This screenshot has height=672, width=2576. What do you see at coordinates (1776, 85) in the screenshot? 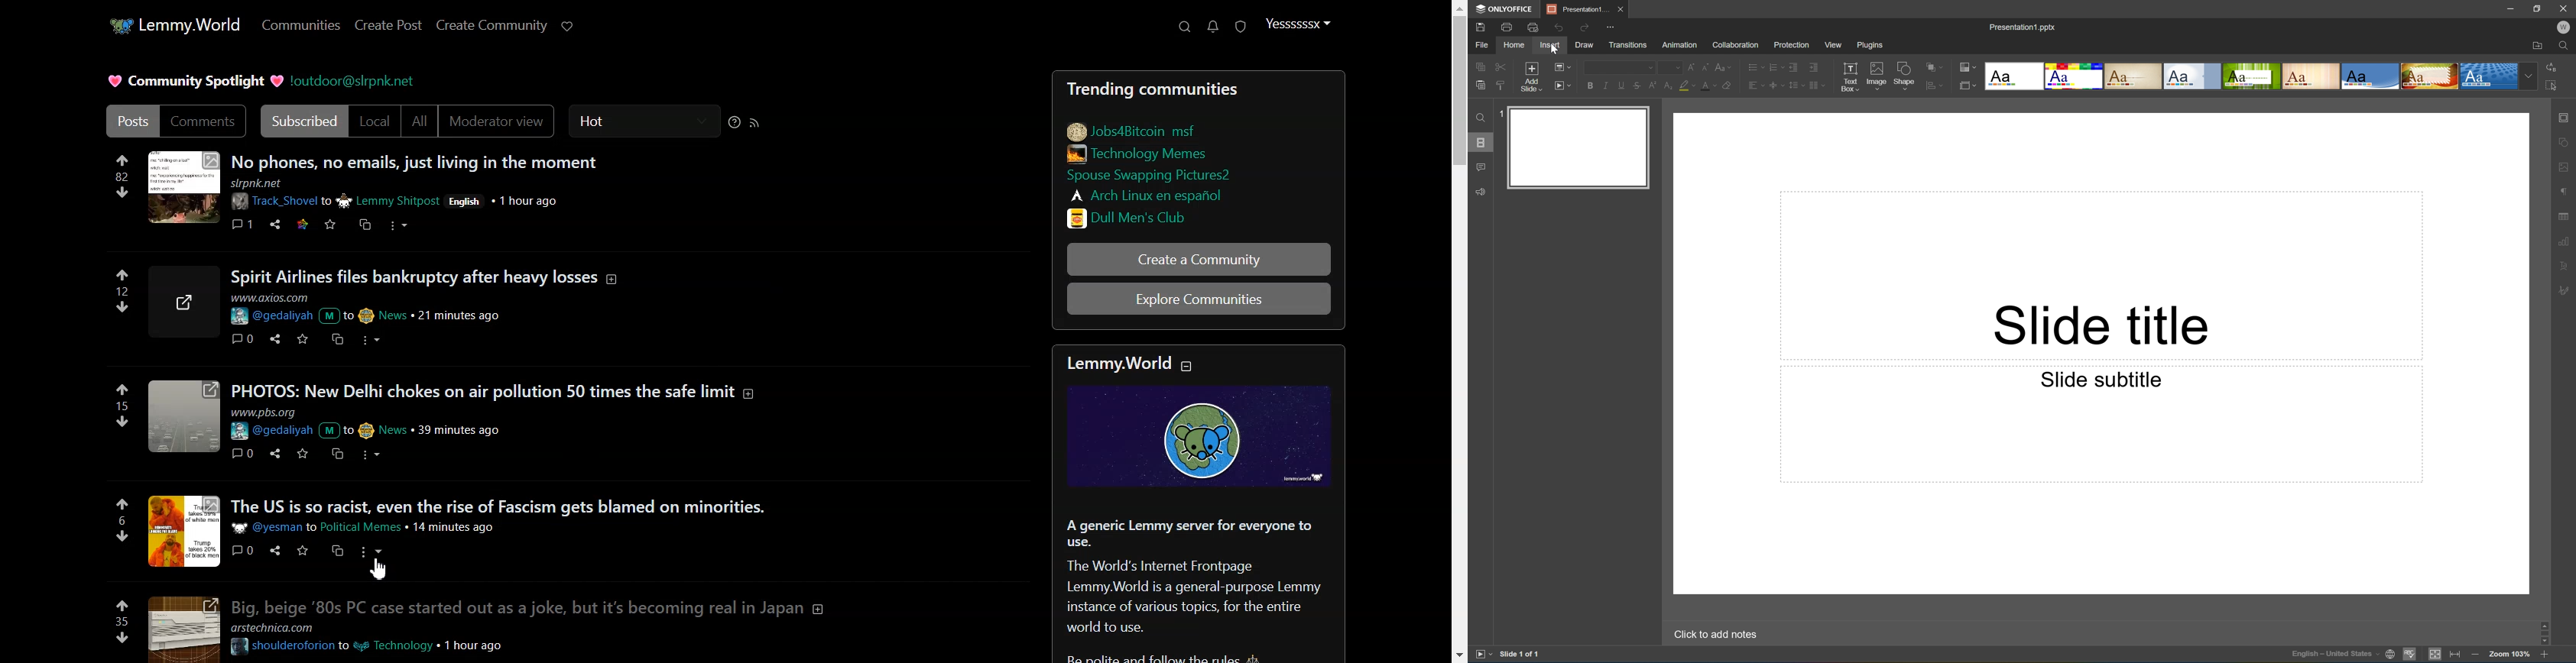
I see `Vertical Align` at bounding box center [1776, 85].